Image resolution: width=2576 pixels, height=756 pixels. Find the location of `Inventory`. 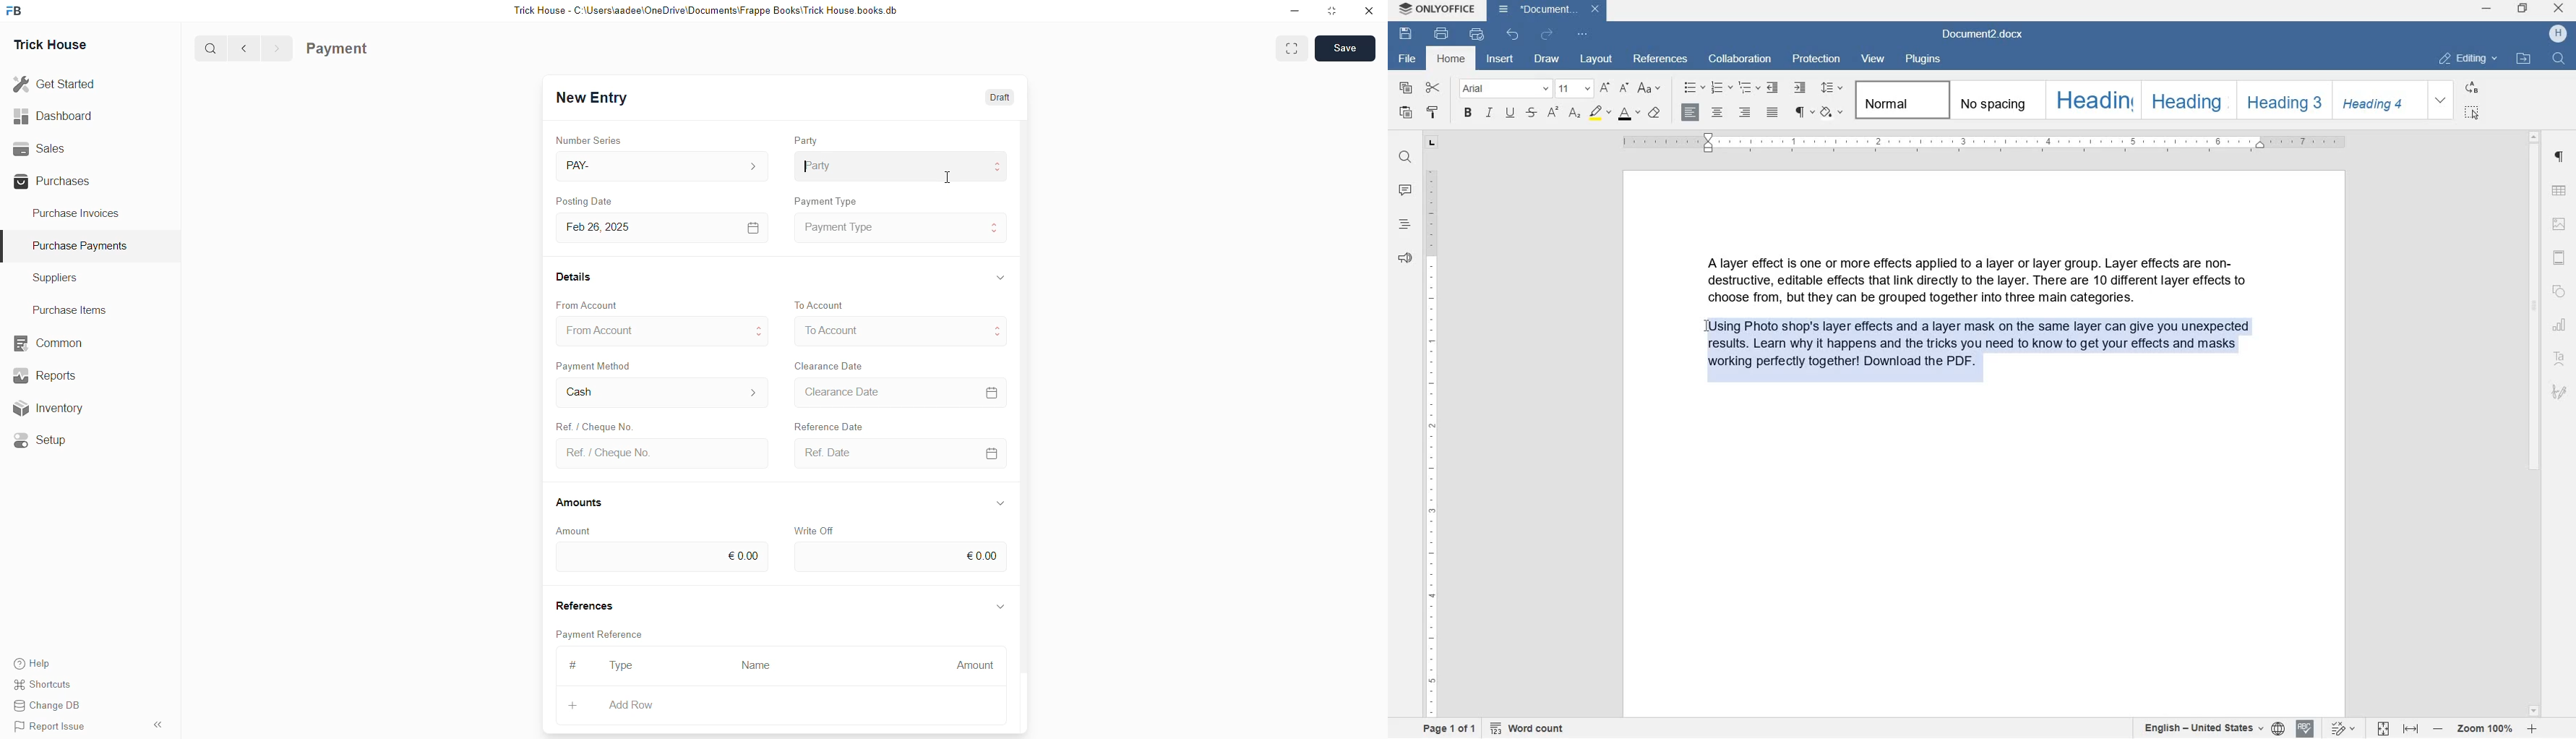

Inventory is located at coordinates (49, 407).